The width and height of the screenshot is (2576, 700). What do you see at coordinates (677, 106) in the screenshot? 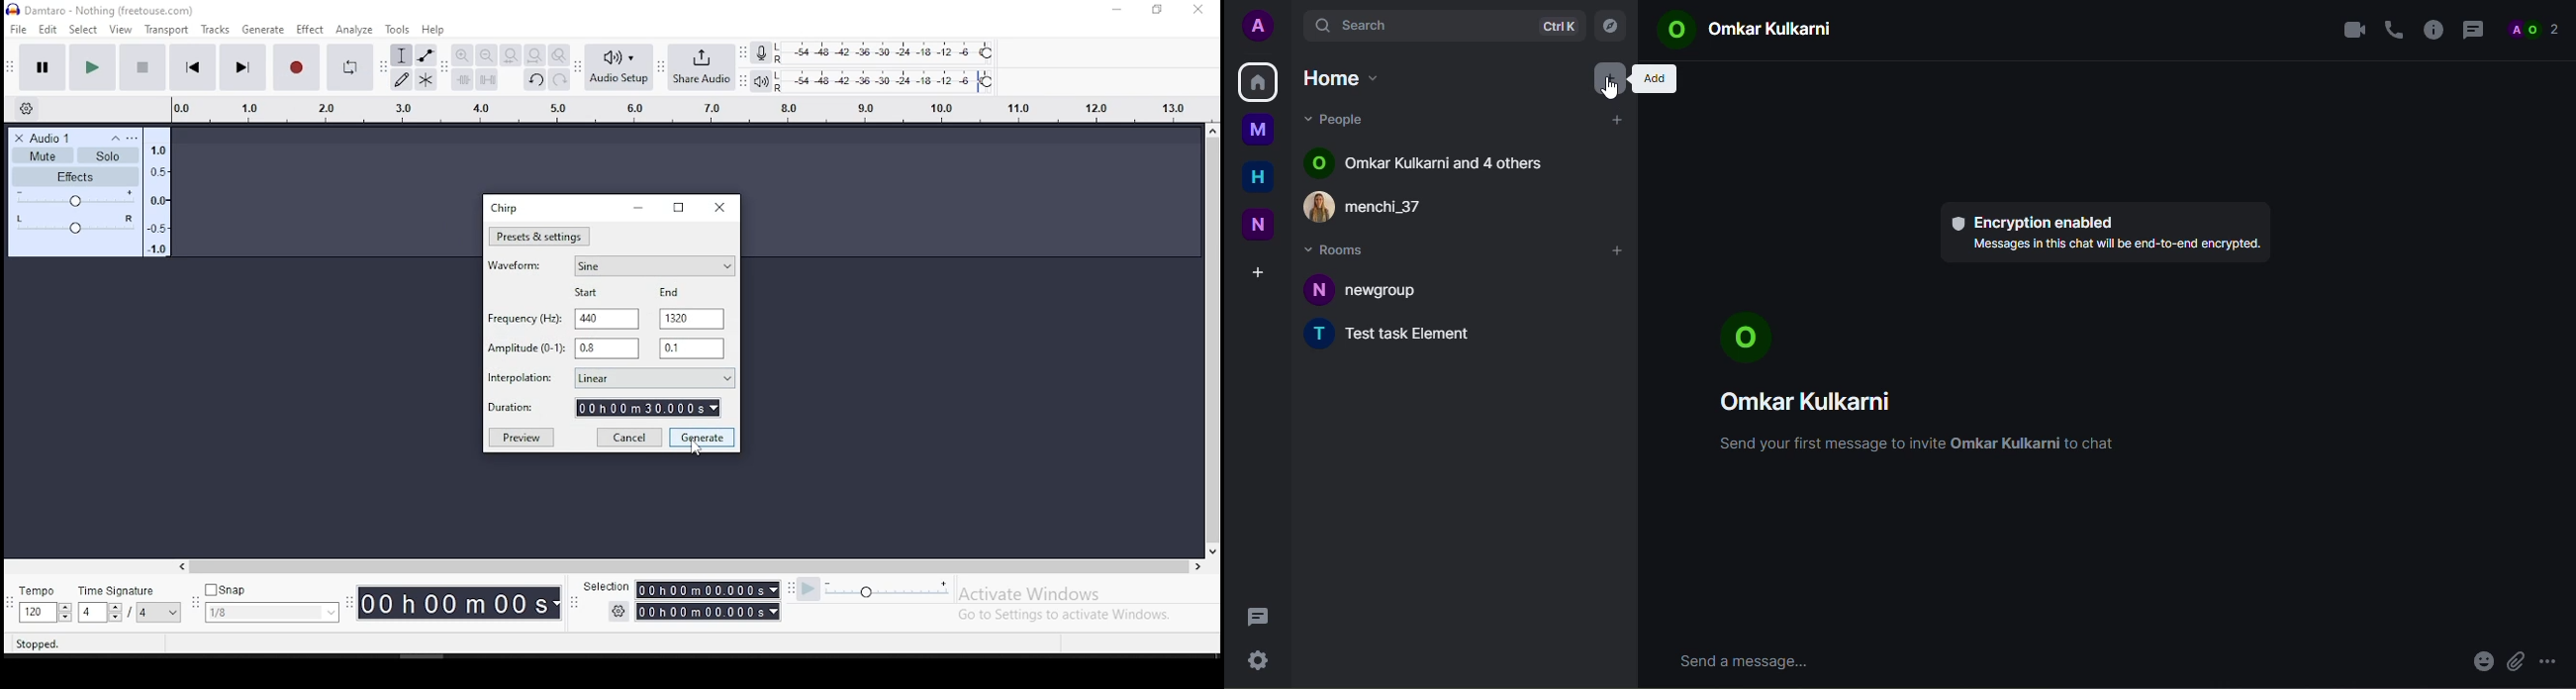
I see `vertical range` at bounding box center [677, 106].